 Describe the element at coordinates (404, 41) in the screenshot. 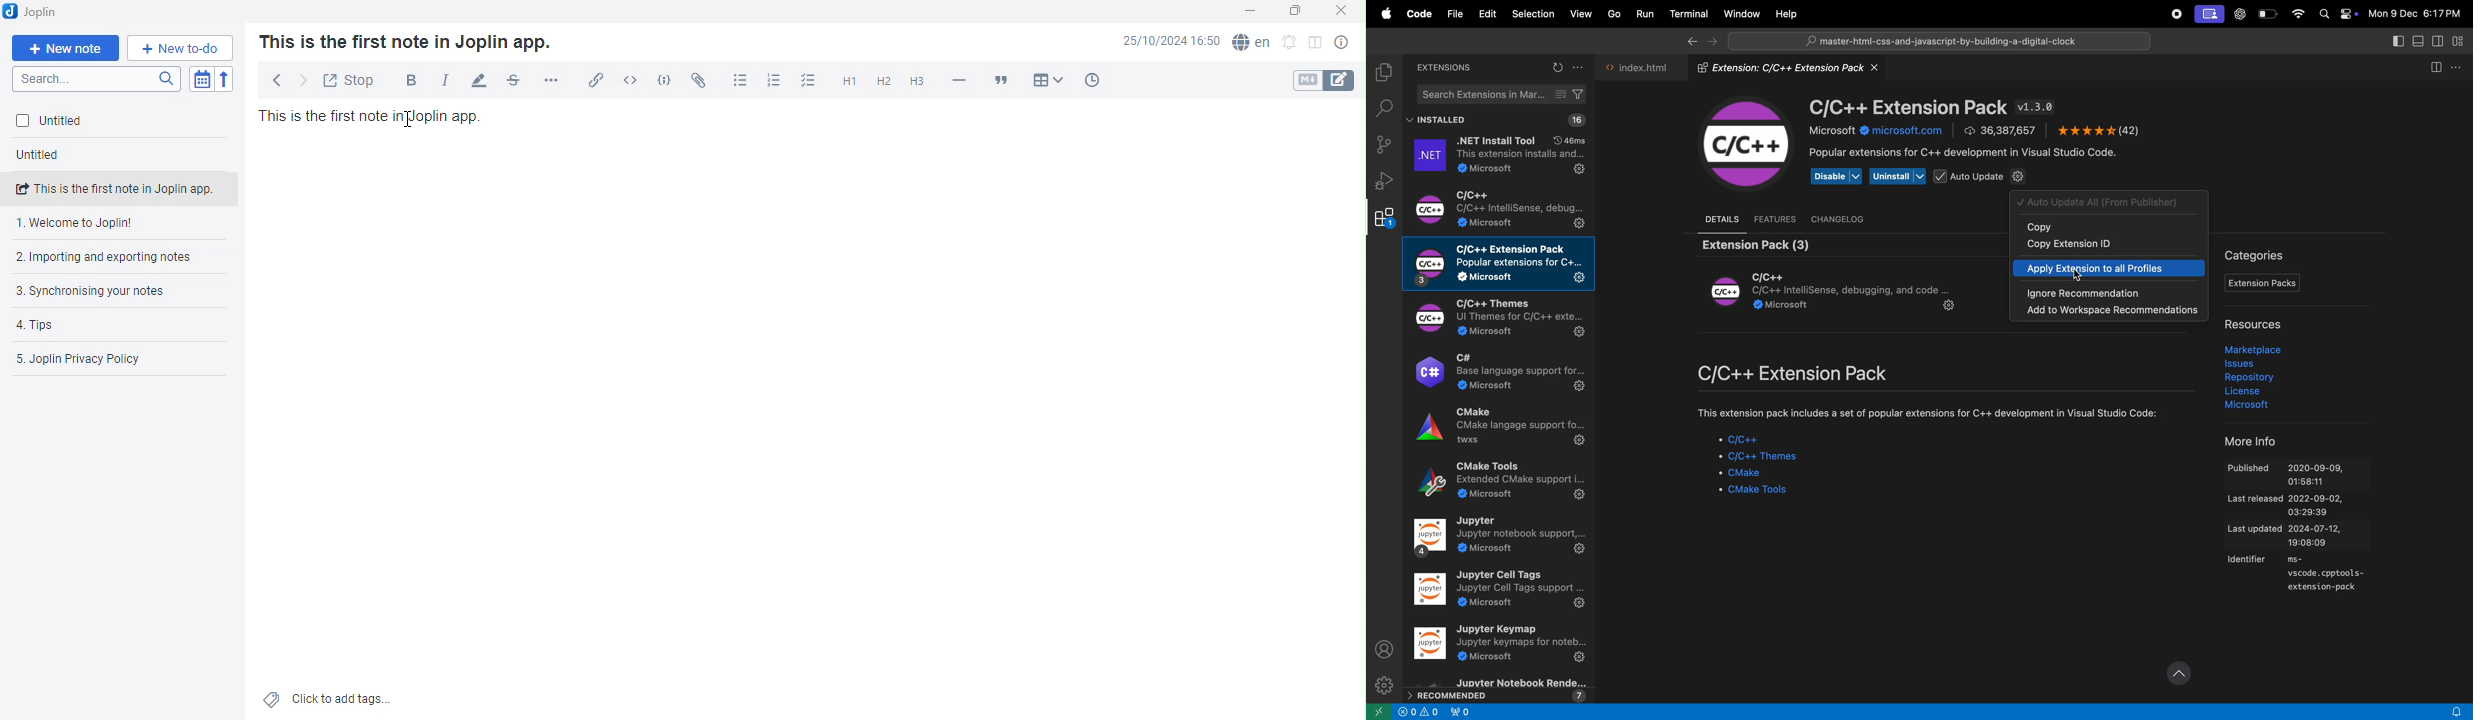

I see `Text` at that location.